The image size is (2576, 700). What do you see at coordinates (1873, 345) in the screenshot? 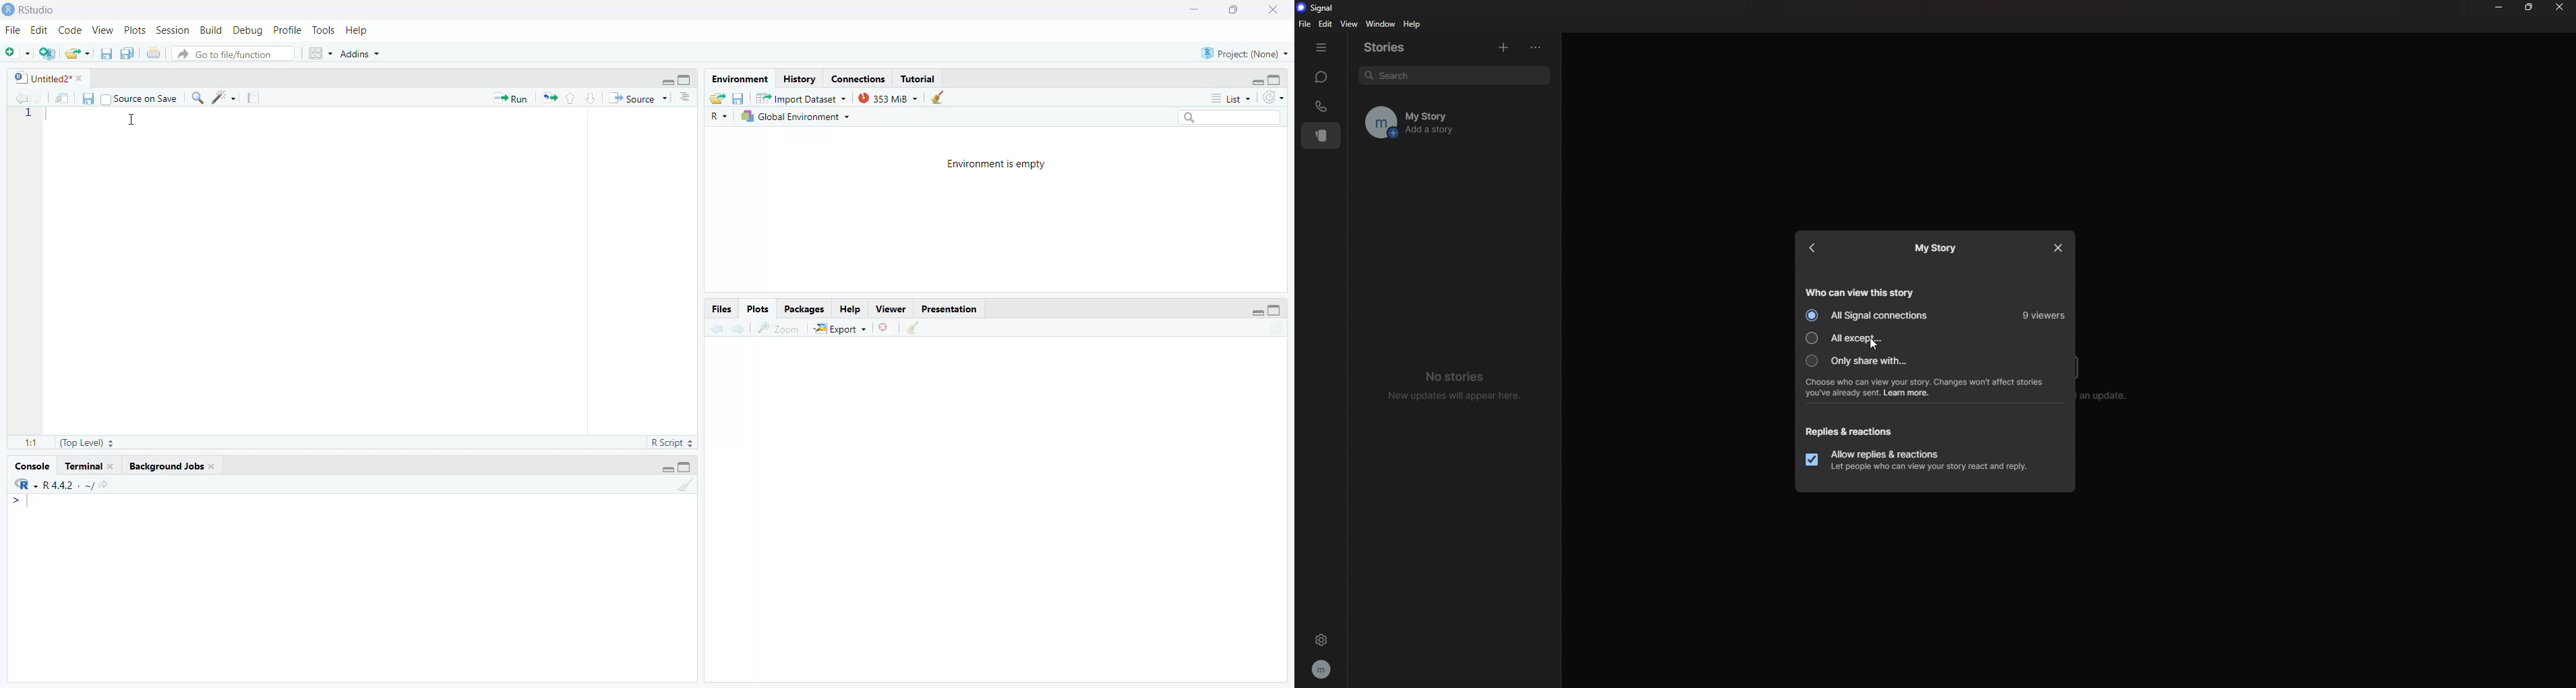
I see `cursor` at bounding box center [1873, 345].